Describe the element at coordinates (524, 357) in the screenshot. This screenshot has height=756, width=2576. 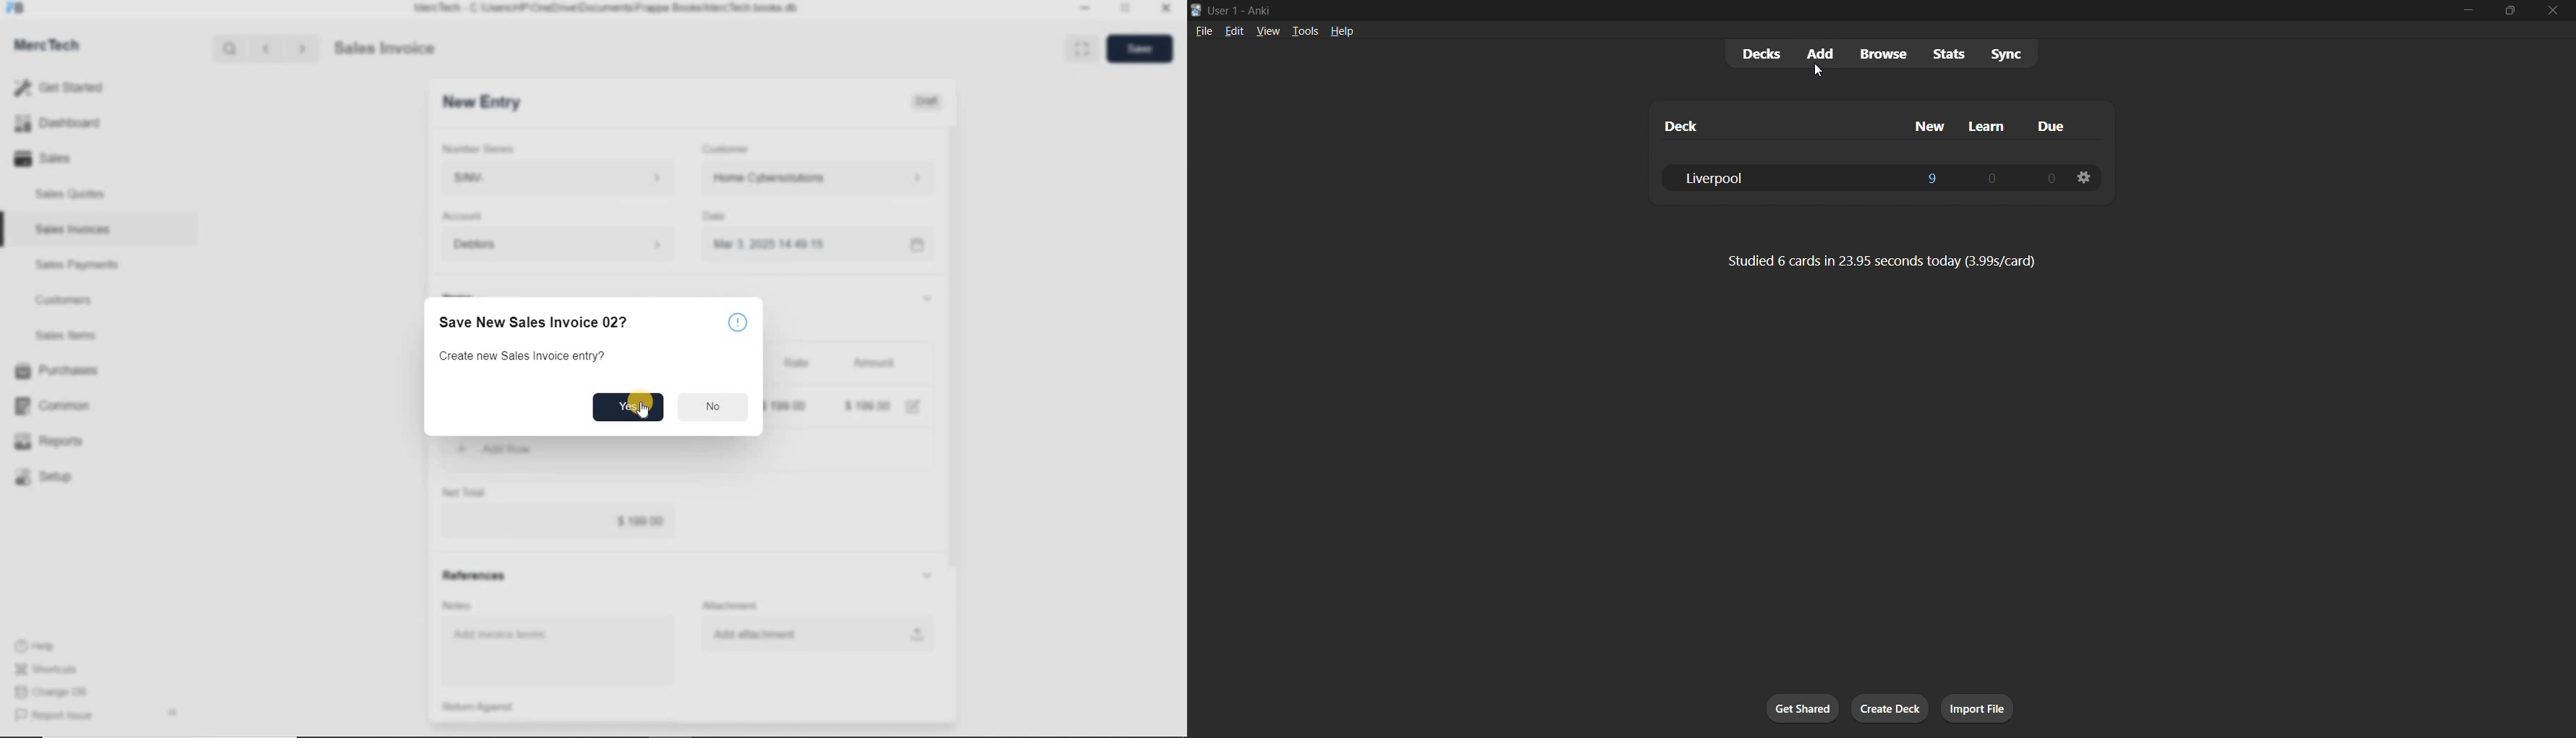
I see `create new sales invoice entry?` at that location.